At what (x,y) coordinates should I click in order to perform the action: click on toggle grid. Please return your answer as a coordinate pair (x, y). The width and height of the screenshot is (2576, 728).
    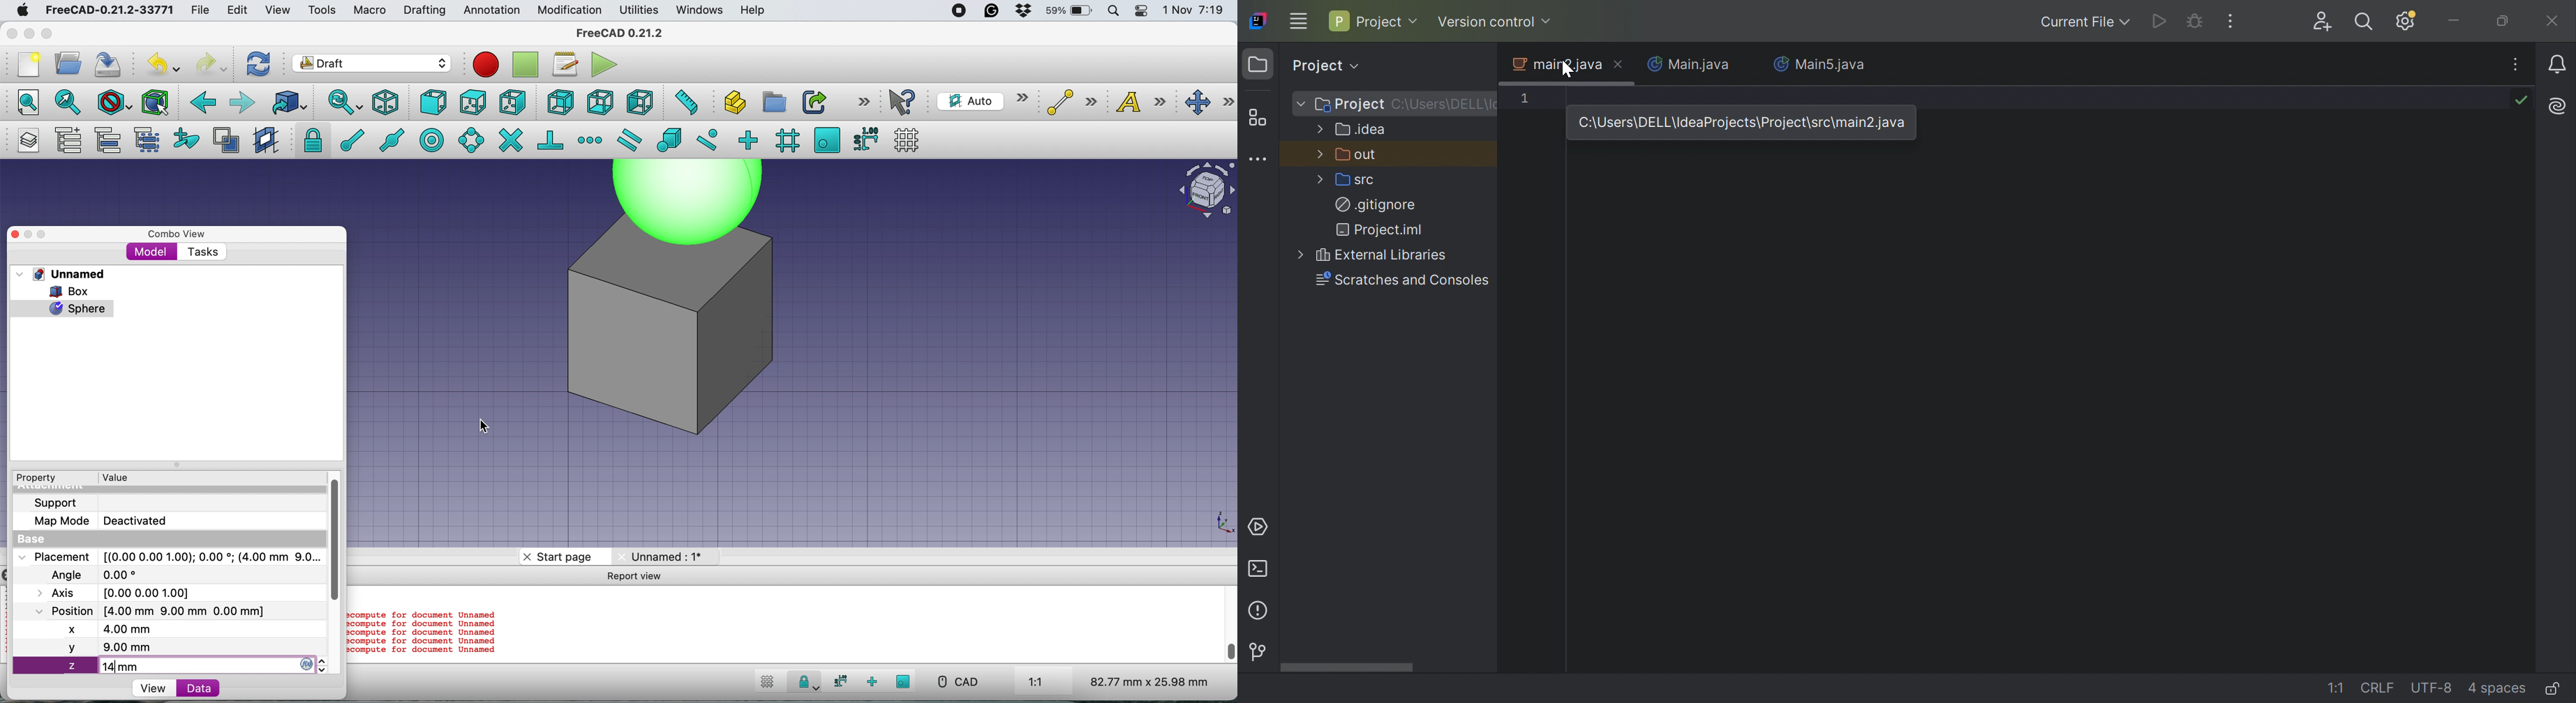
    Looking at the image, I should click on (765, 683).